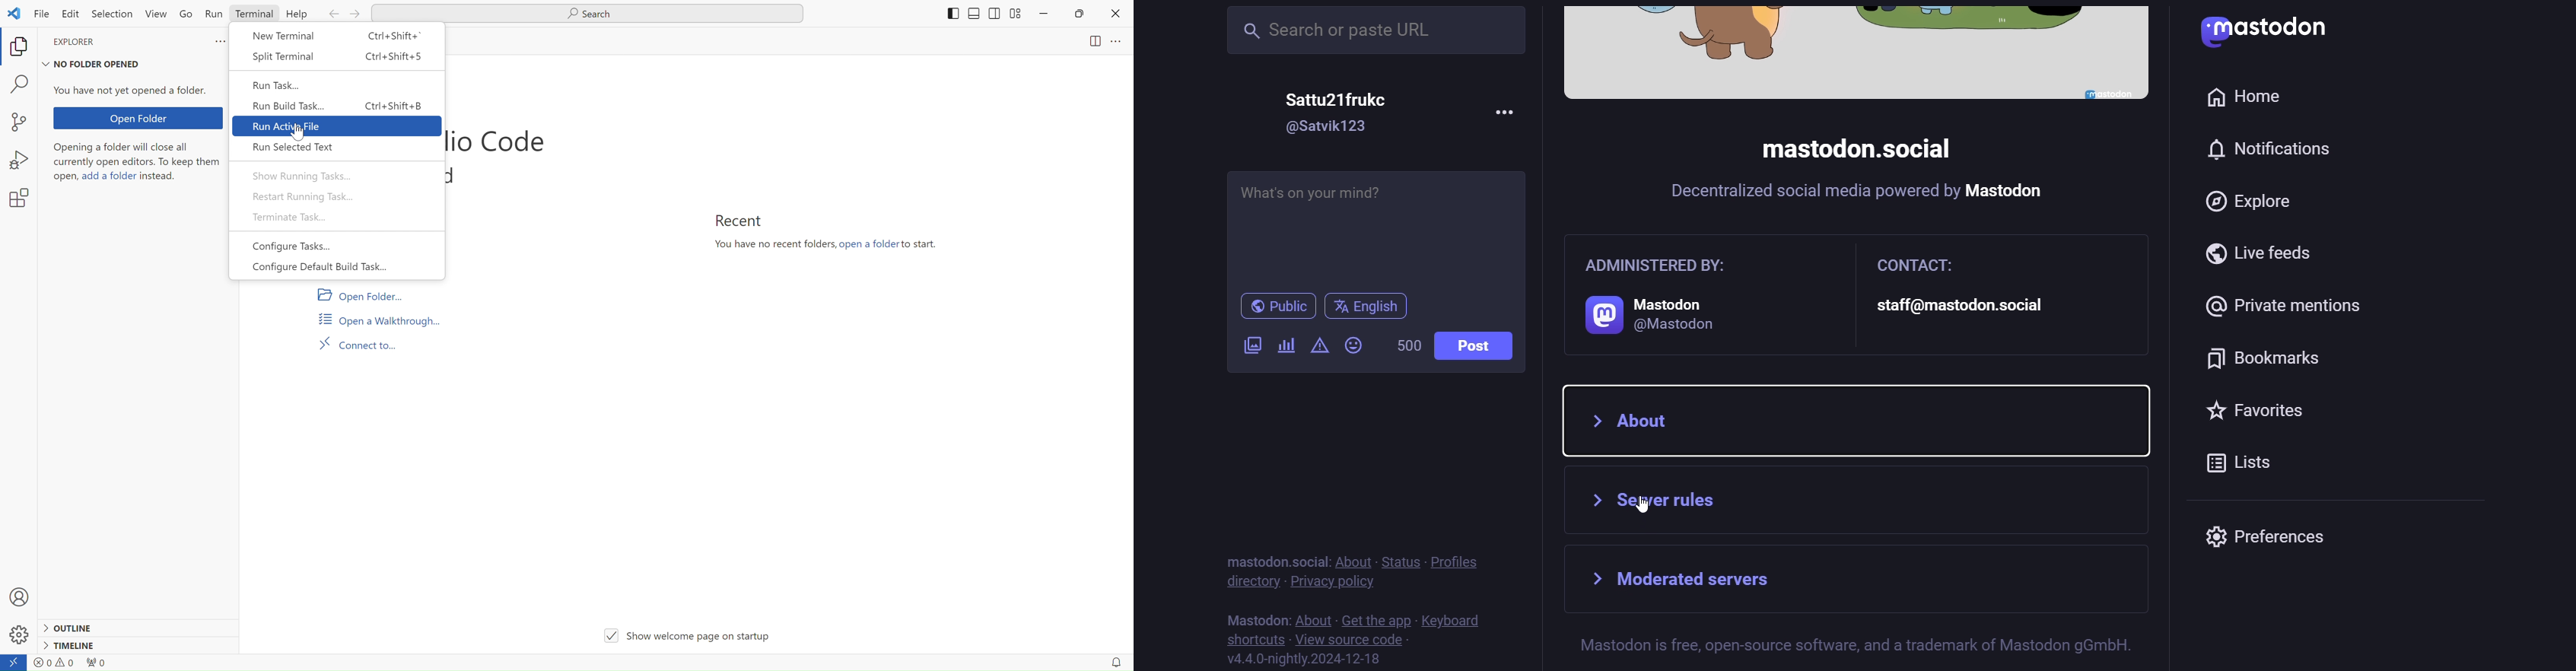  What do you see at coordinates (135, 91) in the screenshot?
I see `You have not yet opened a folder` at bounding box center [135, 91].